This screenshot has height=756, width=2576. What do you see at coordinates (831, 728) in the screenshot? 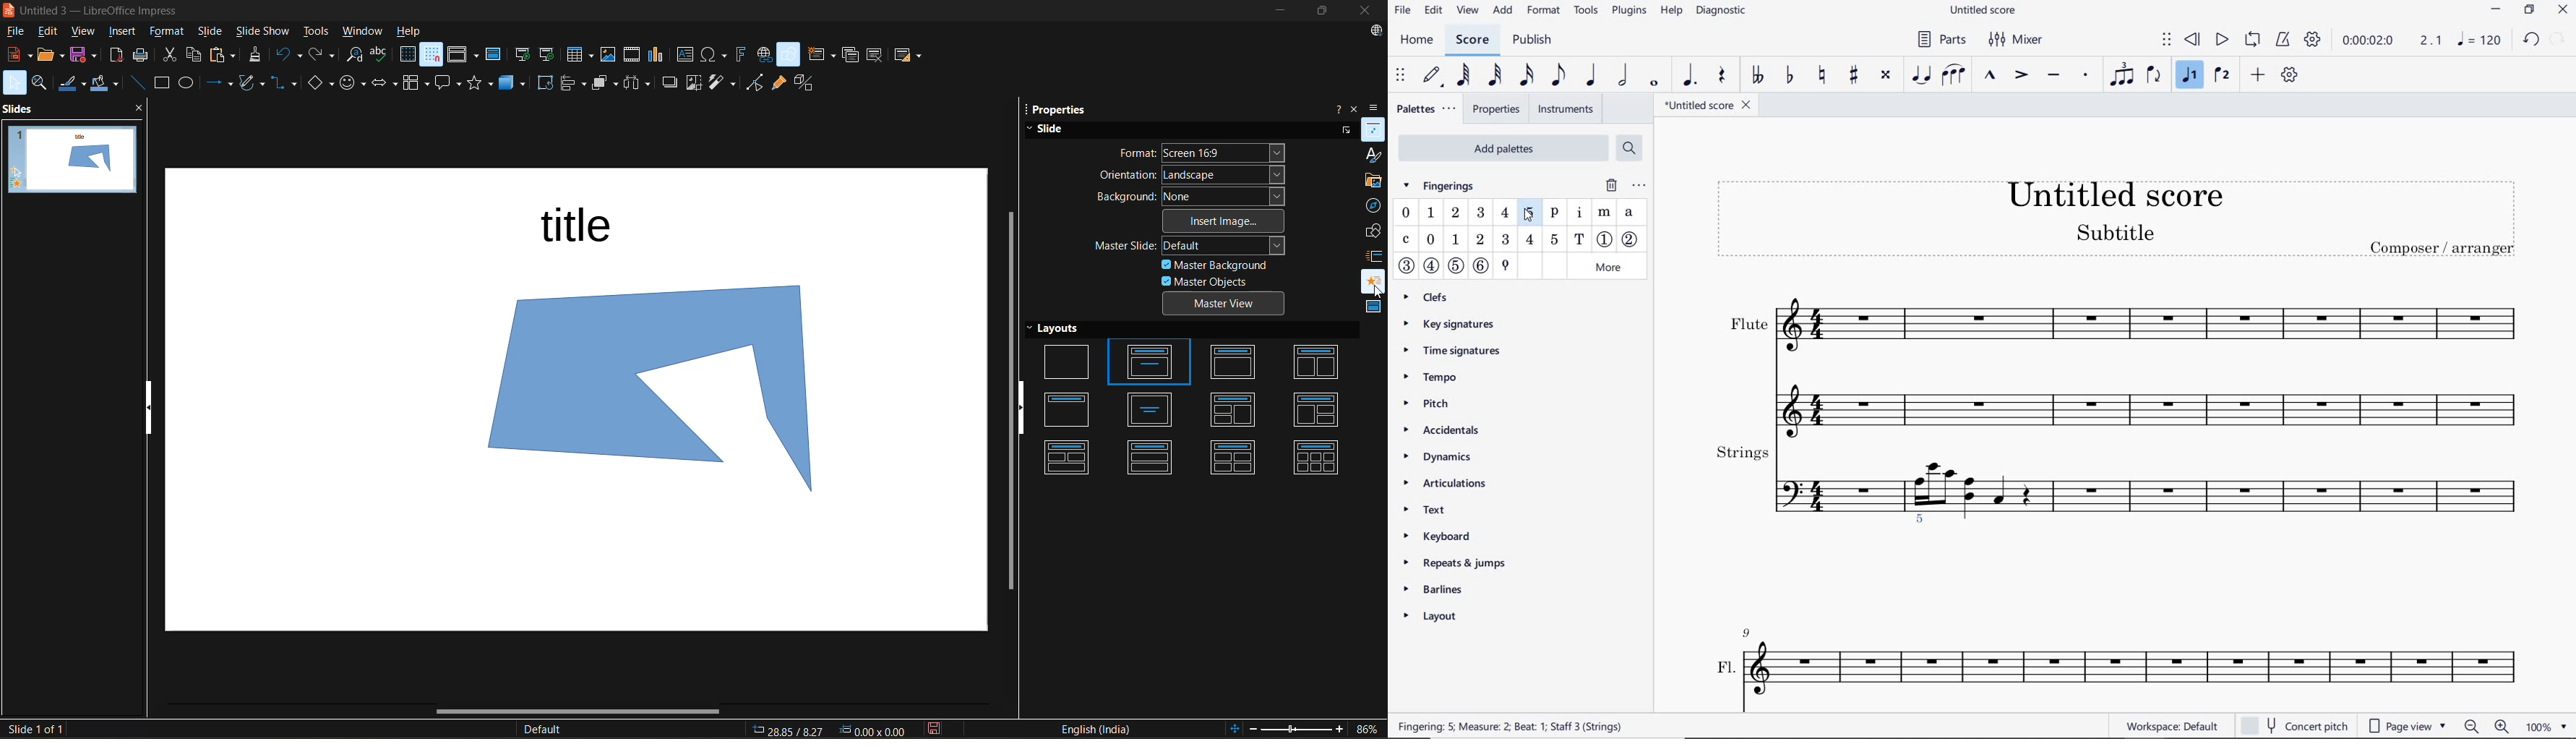
I see `coordinates` at bounding box center [831, 728].